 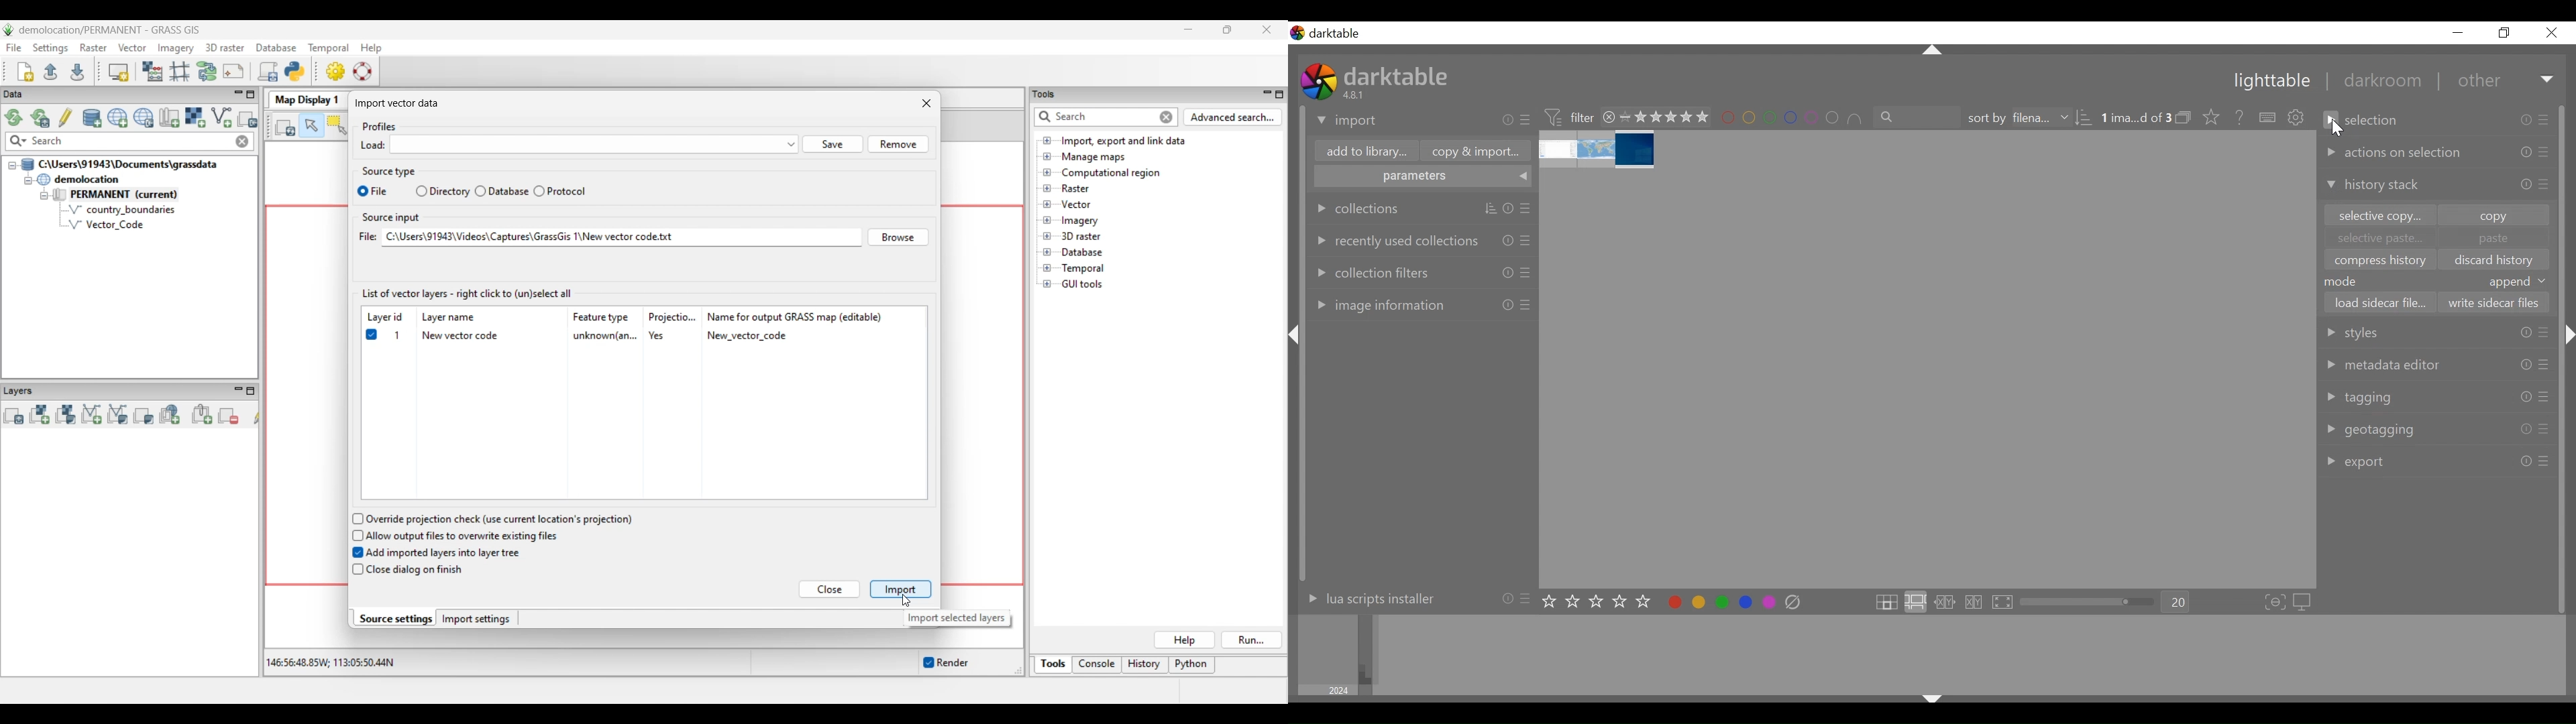 I want to click on presets, so click(x=2546, y=119).